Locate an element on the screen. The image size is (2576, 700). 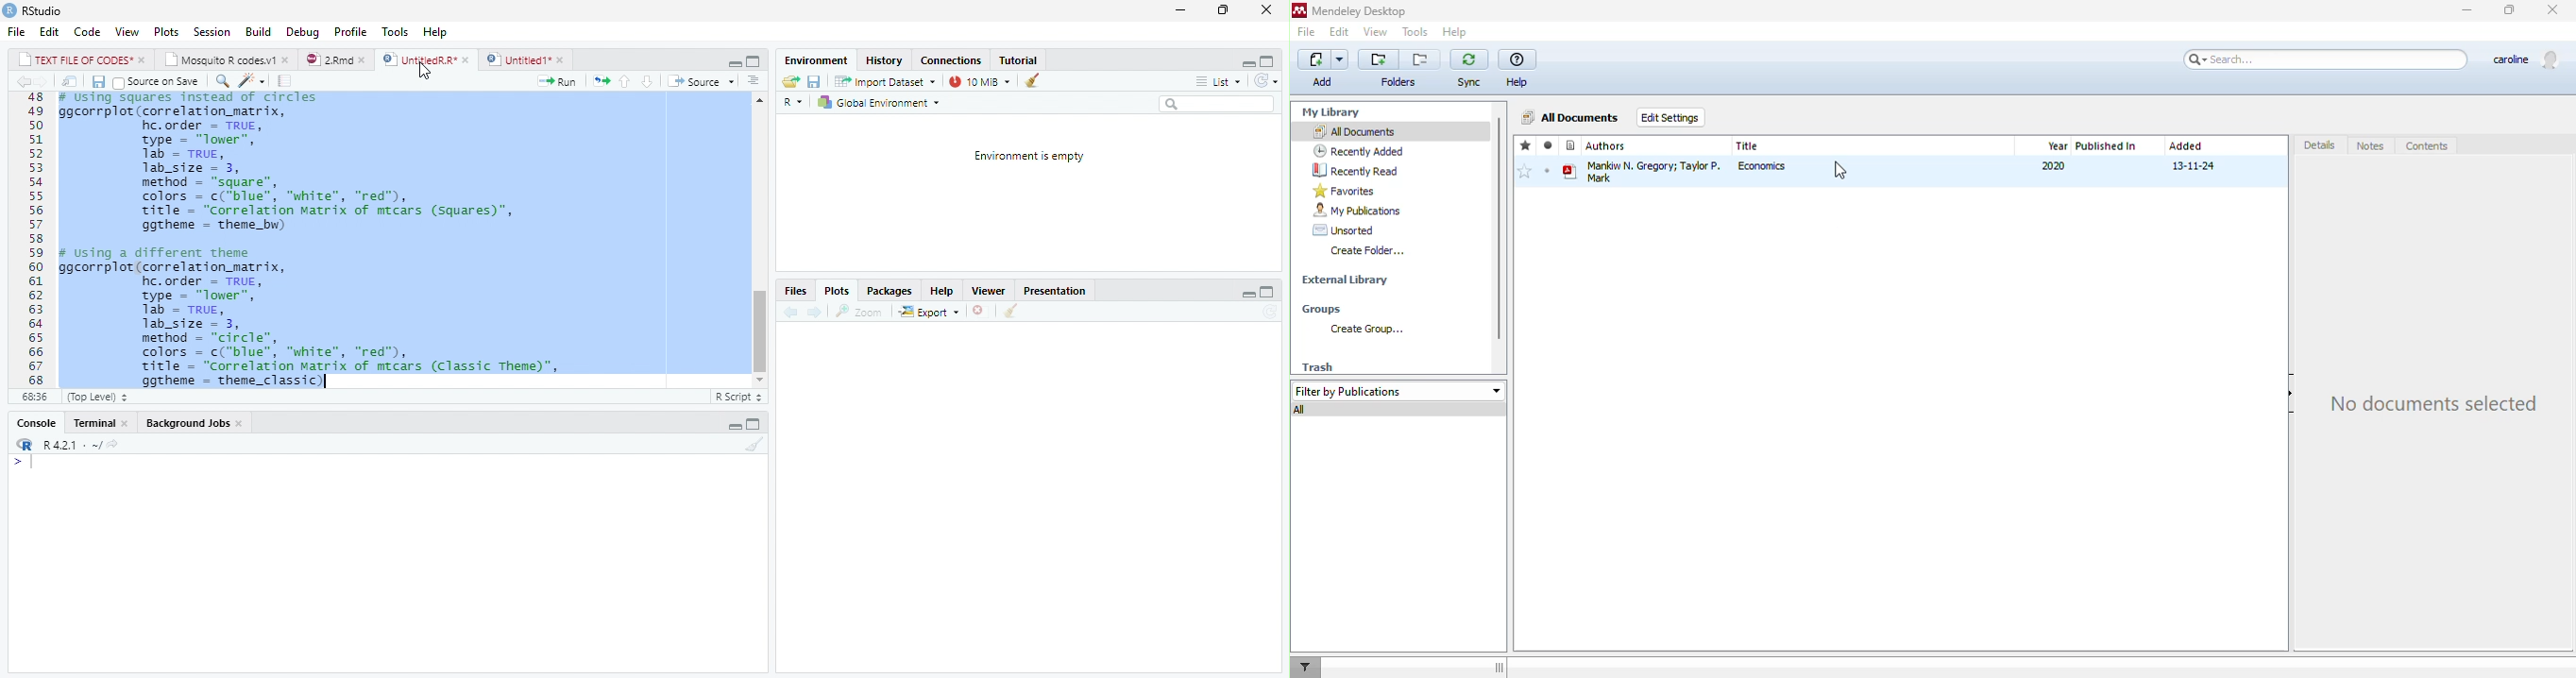
help is located at coordinates (1518, 60).